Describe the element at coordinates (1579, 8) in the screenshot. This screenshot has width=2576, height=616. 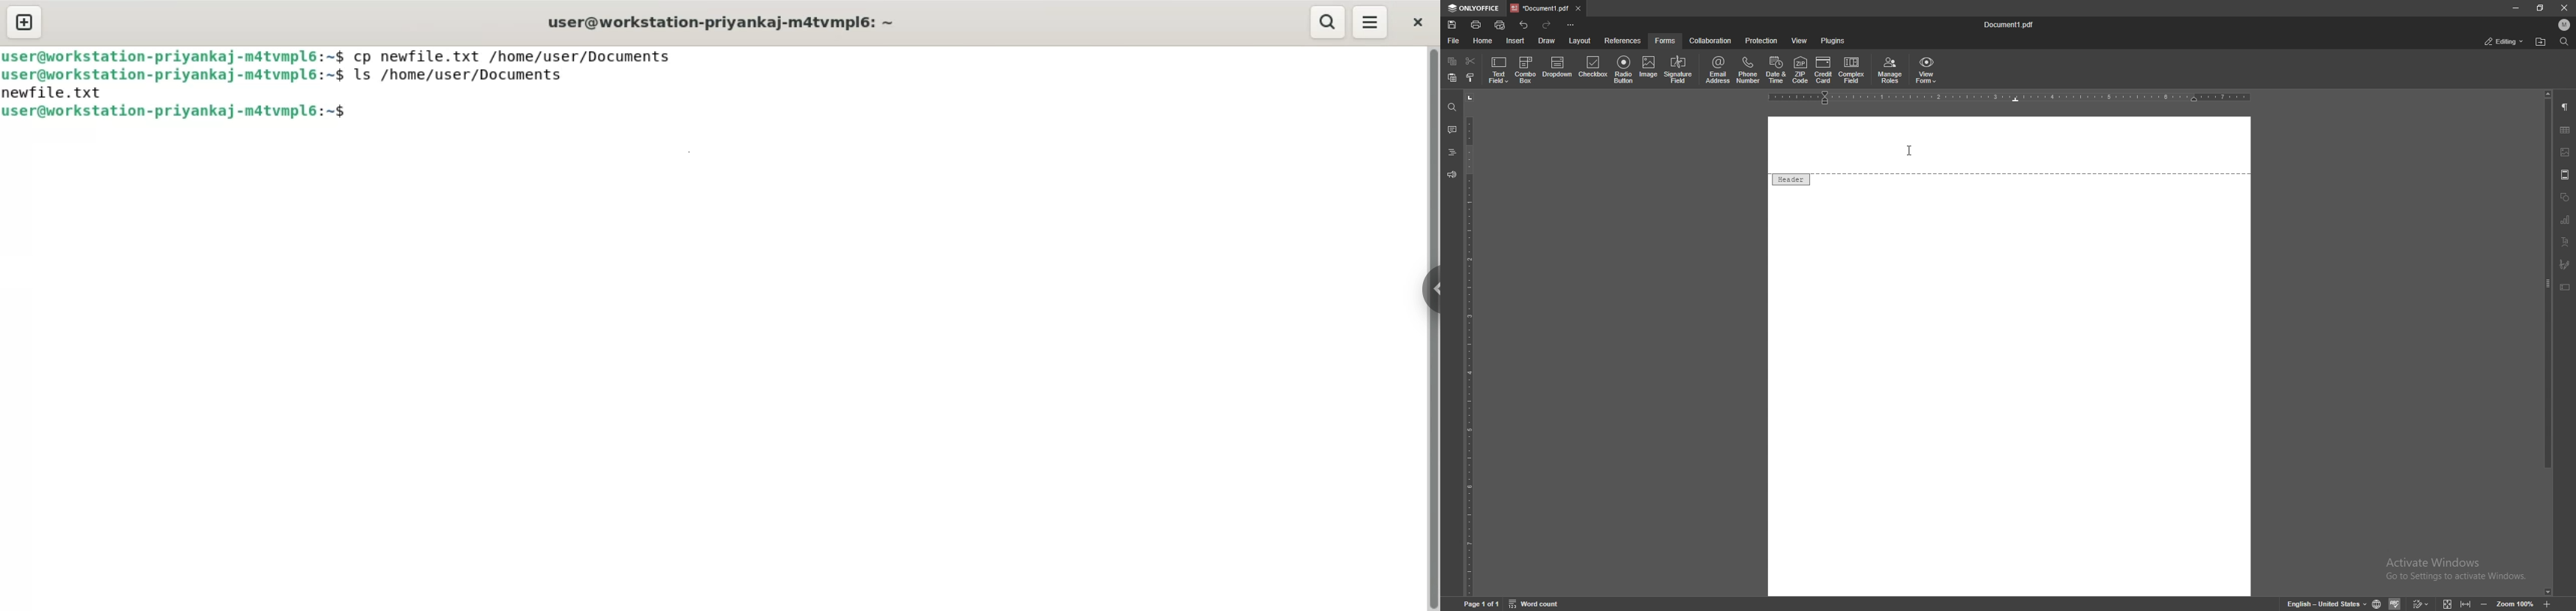
I see `close tab` at that location.